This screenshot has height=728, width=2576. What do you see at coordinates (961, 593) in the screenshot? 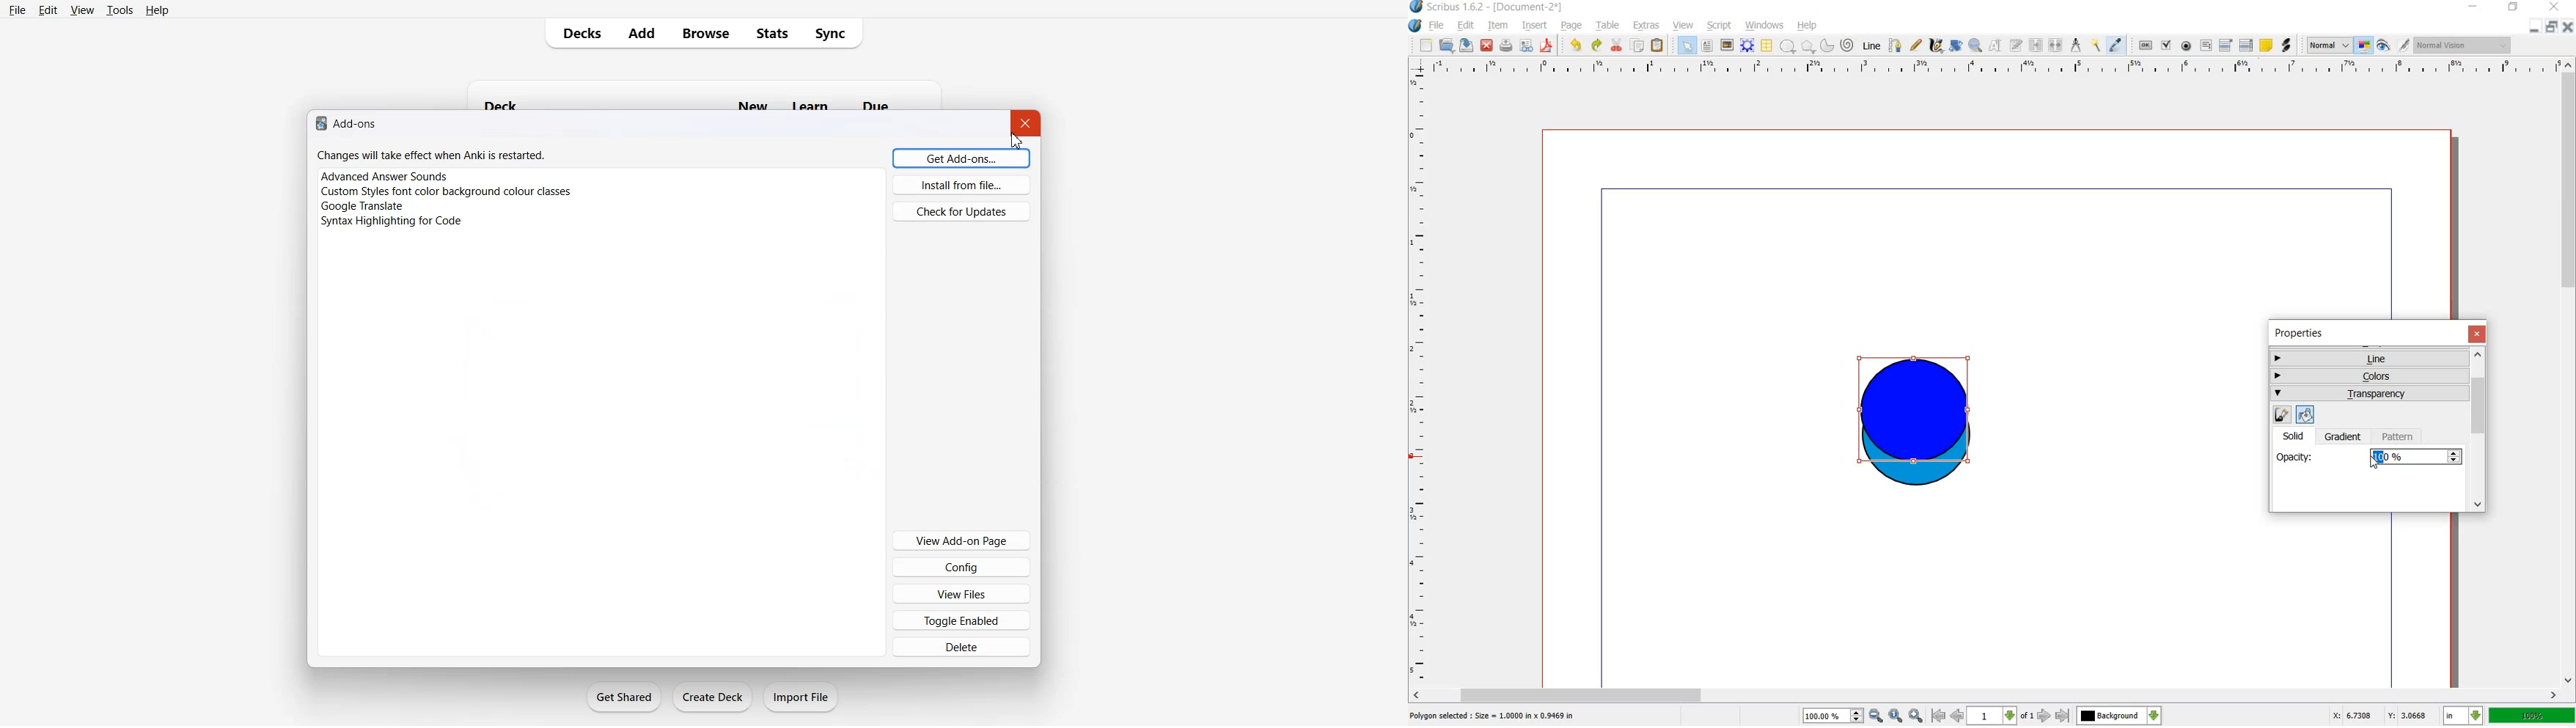
I see `View Files` at bounding box center [961, 593].